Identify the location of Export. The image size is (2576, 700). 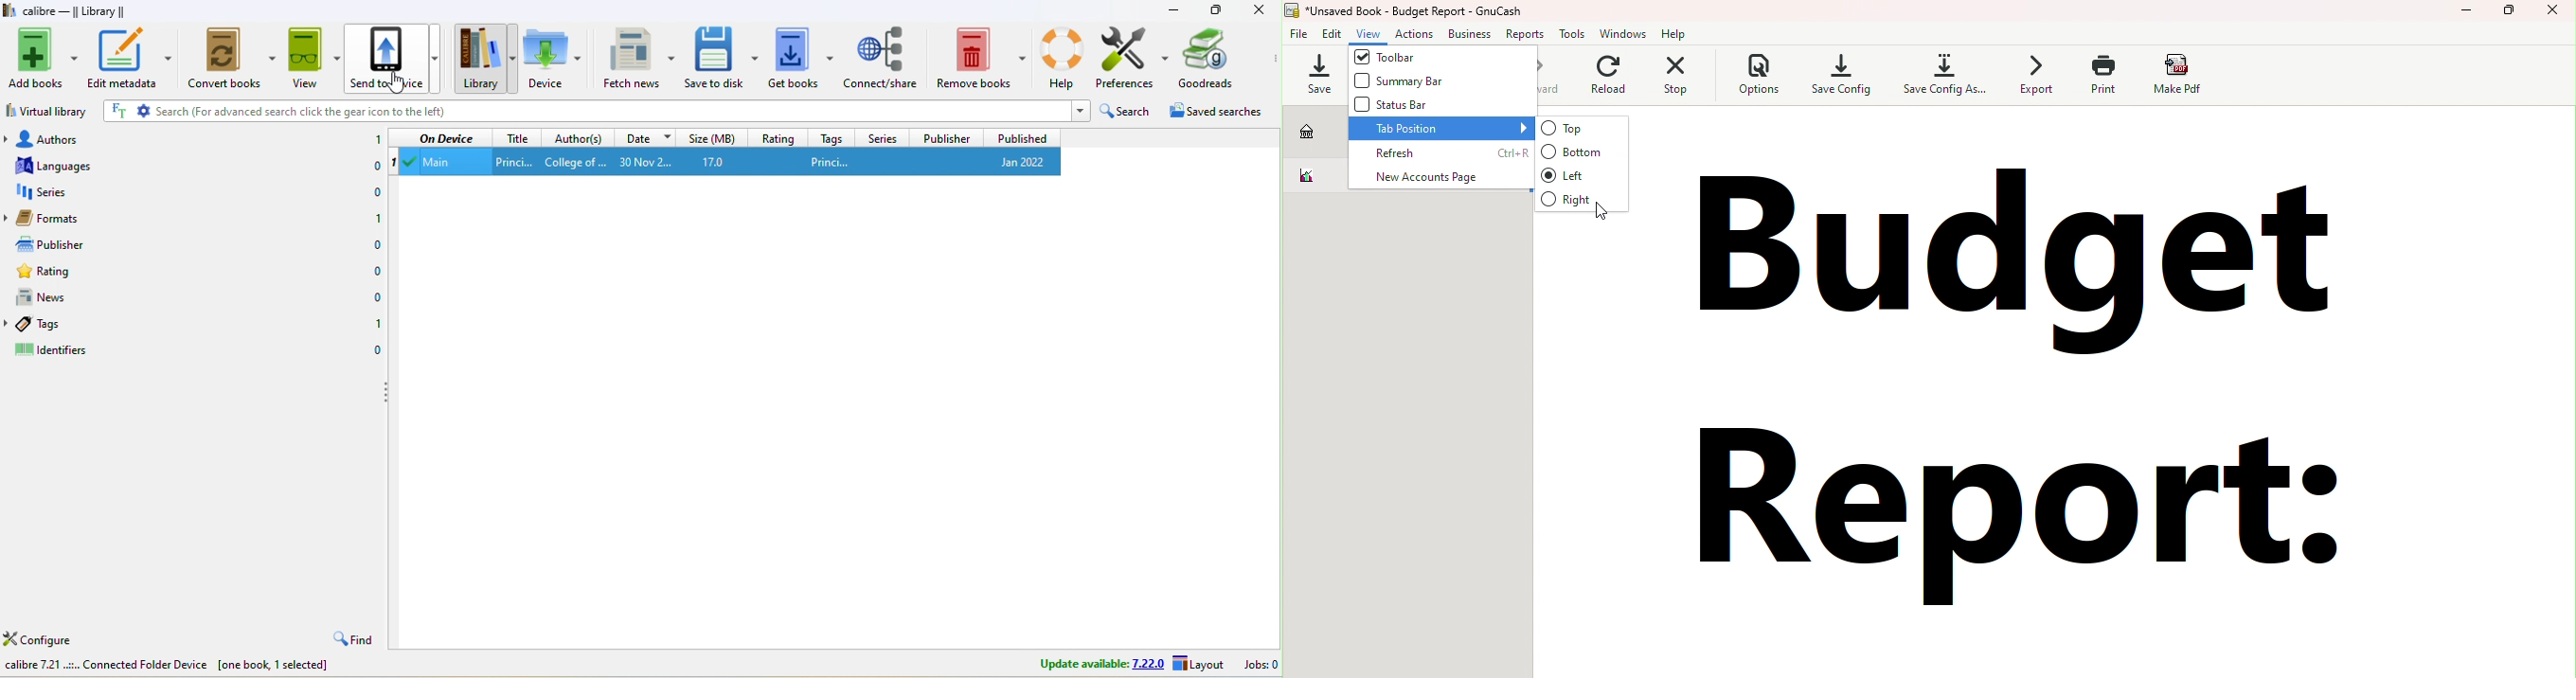
(2032, 77).